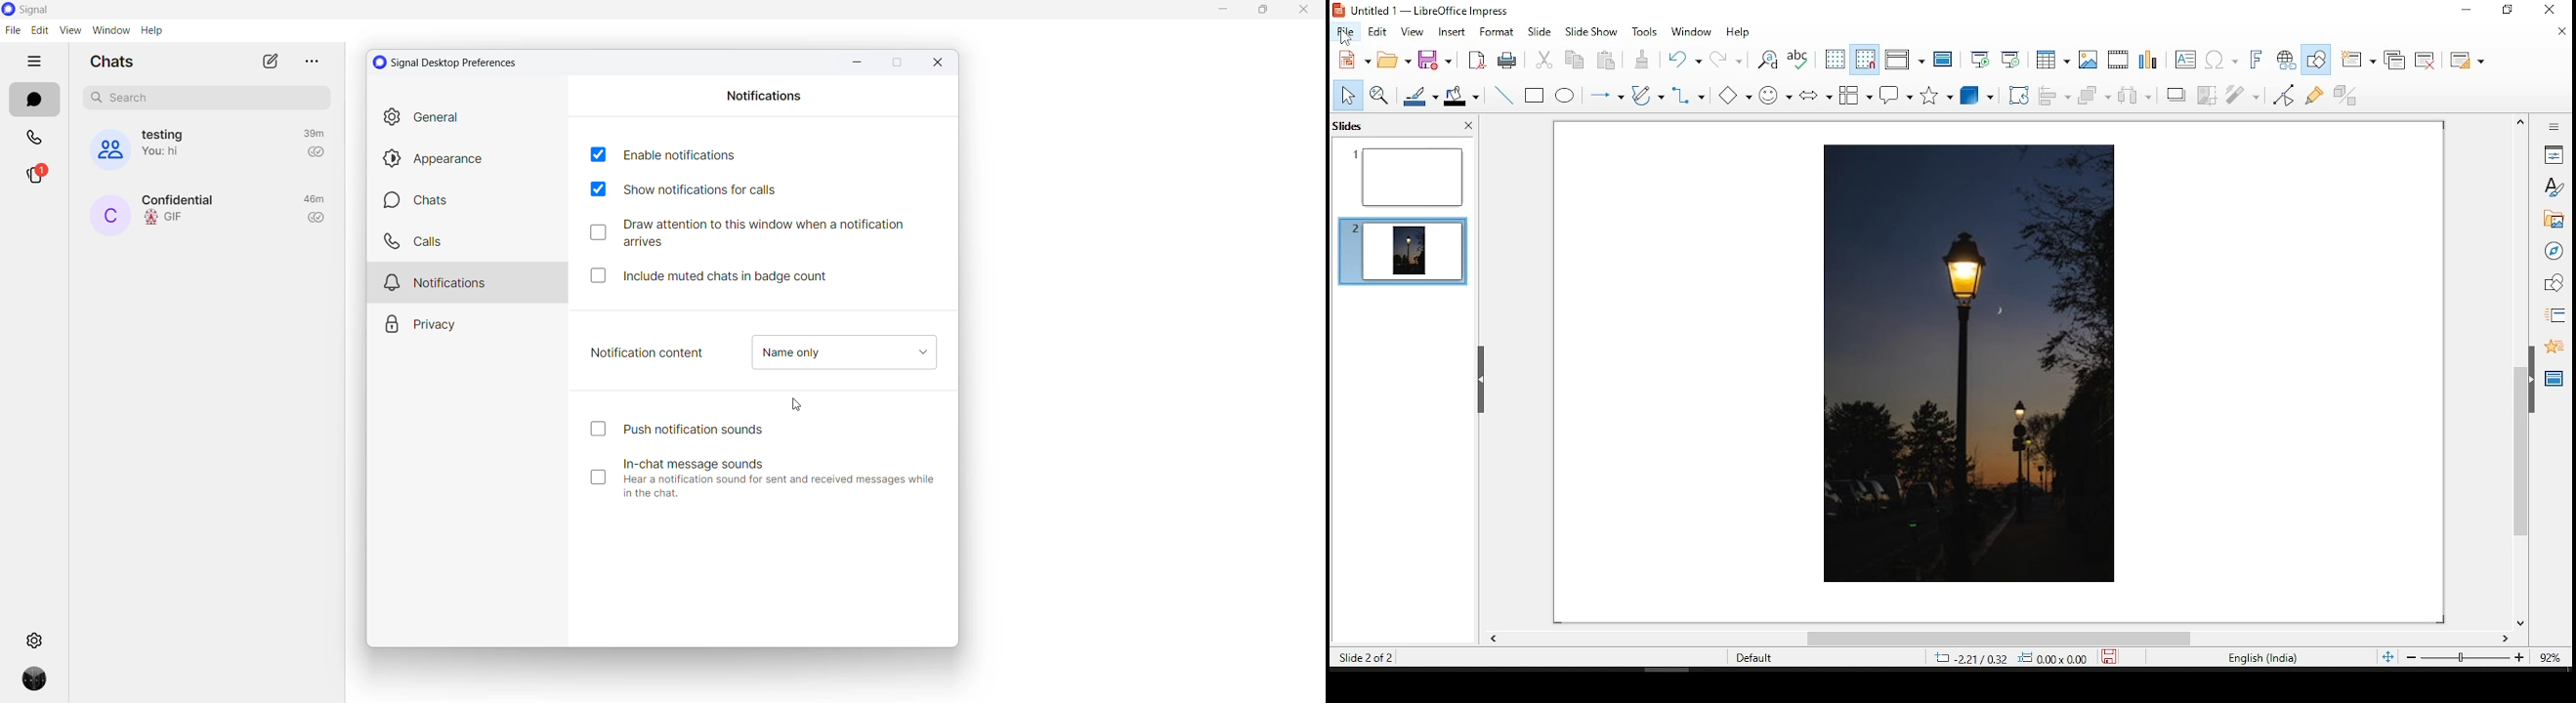 Image resolution: width=2576 pixels, height=728 pixels. What do you see at coordinates (1409, 248) in the screenshot?
I see `slide 2` at bounding box center [1409, 248].